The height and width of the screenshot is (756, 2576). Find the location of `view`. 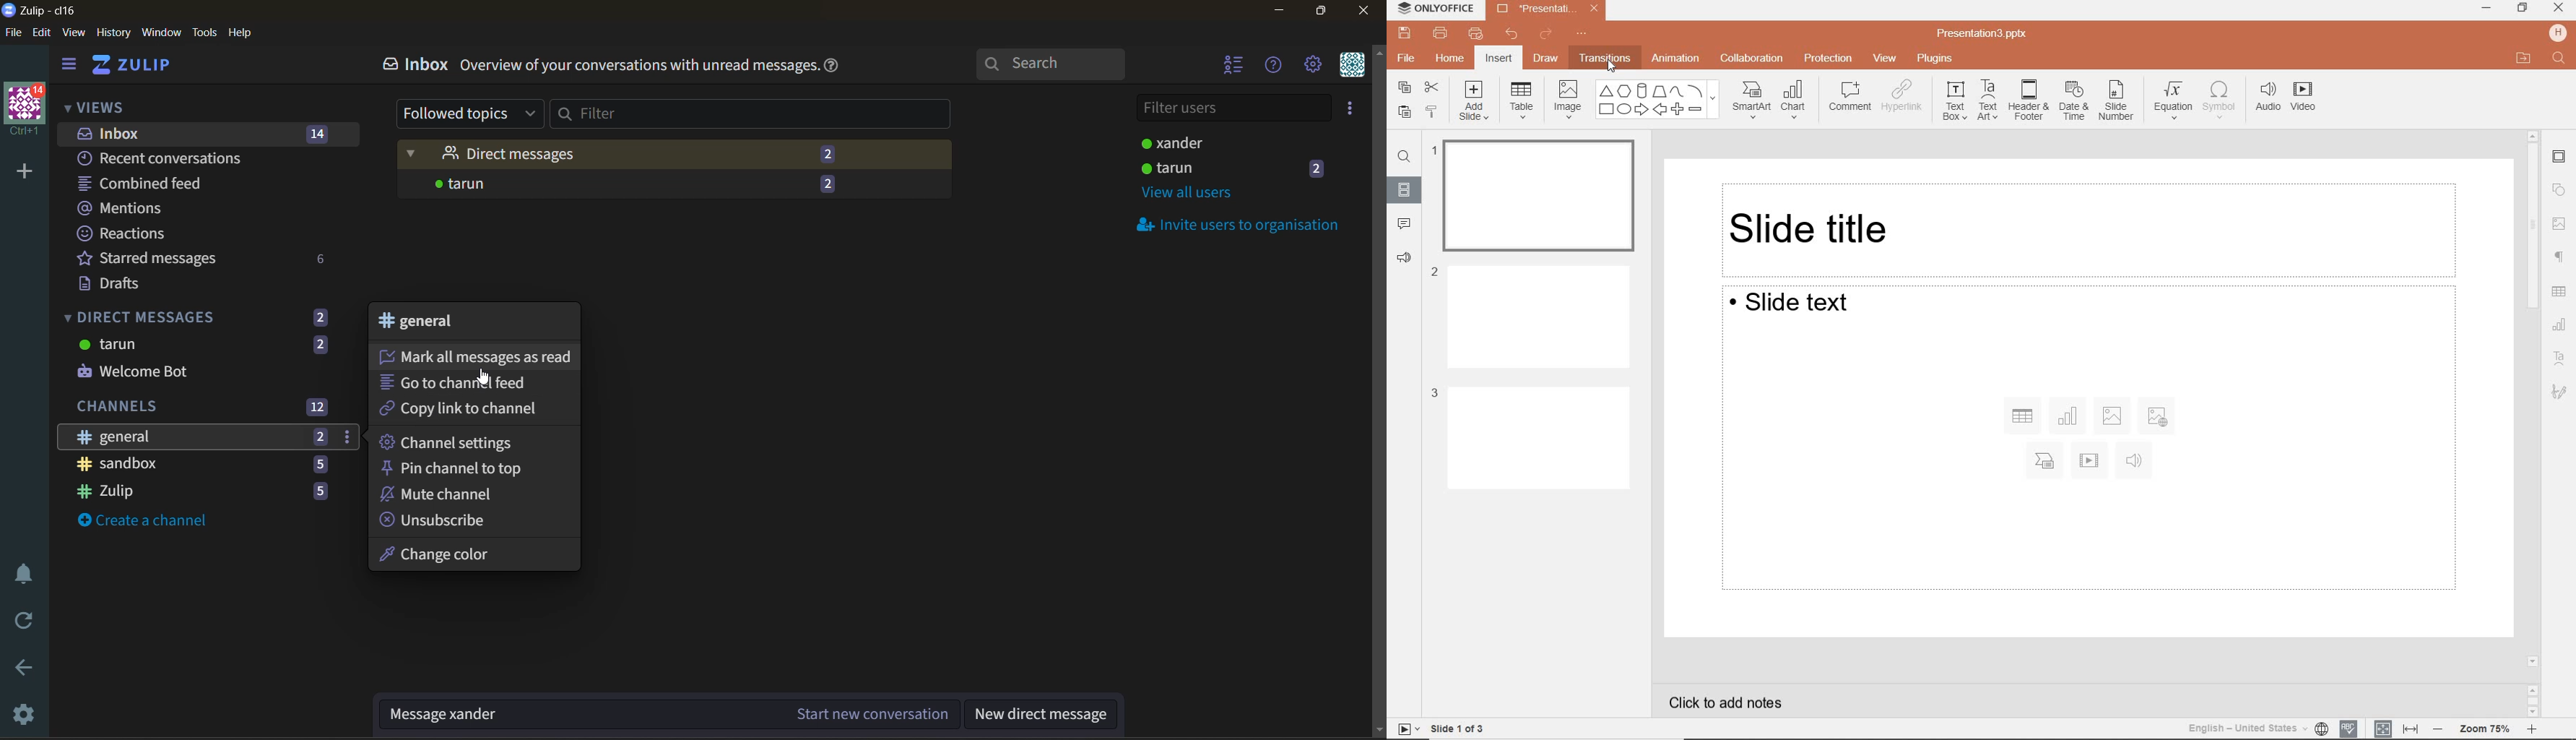

view is located at coordinates (1887, 60).